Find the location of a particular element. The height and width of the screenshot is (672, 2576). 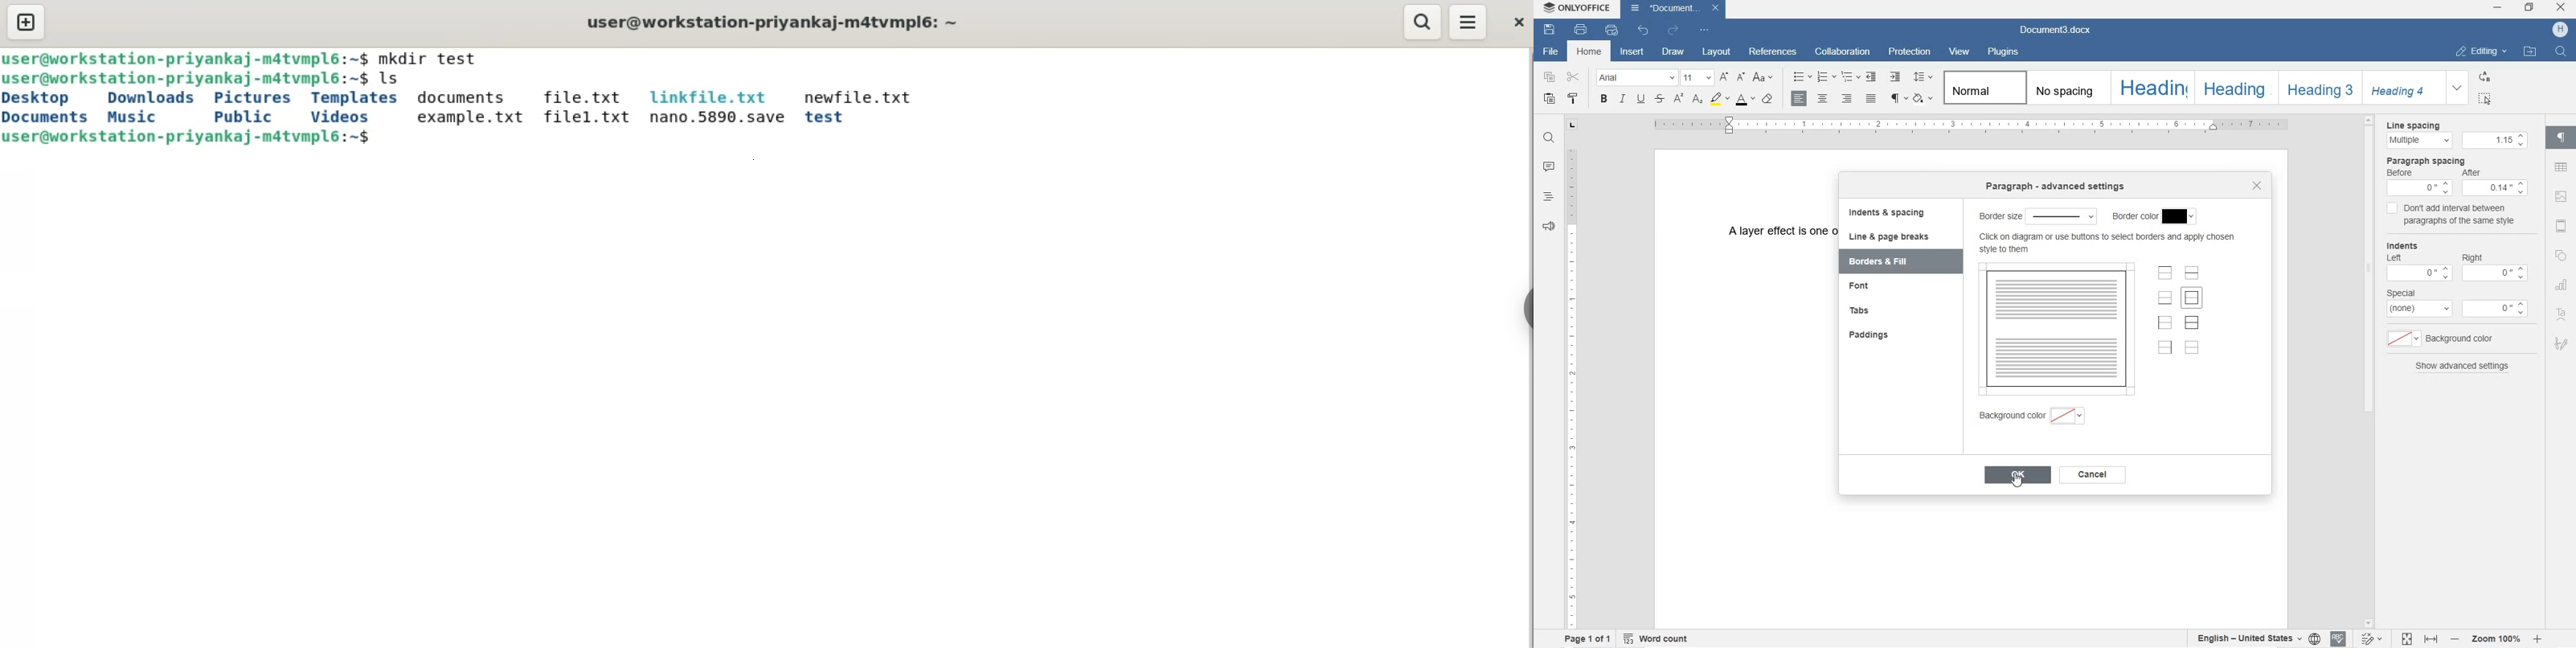

TAB is located at coordinates (1573, 126).